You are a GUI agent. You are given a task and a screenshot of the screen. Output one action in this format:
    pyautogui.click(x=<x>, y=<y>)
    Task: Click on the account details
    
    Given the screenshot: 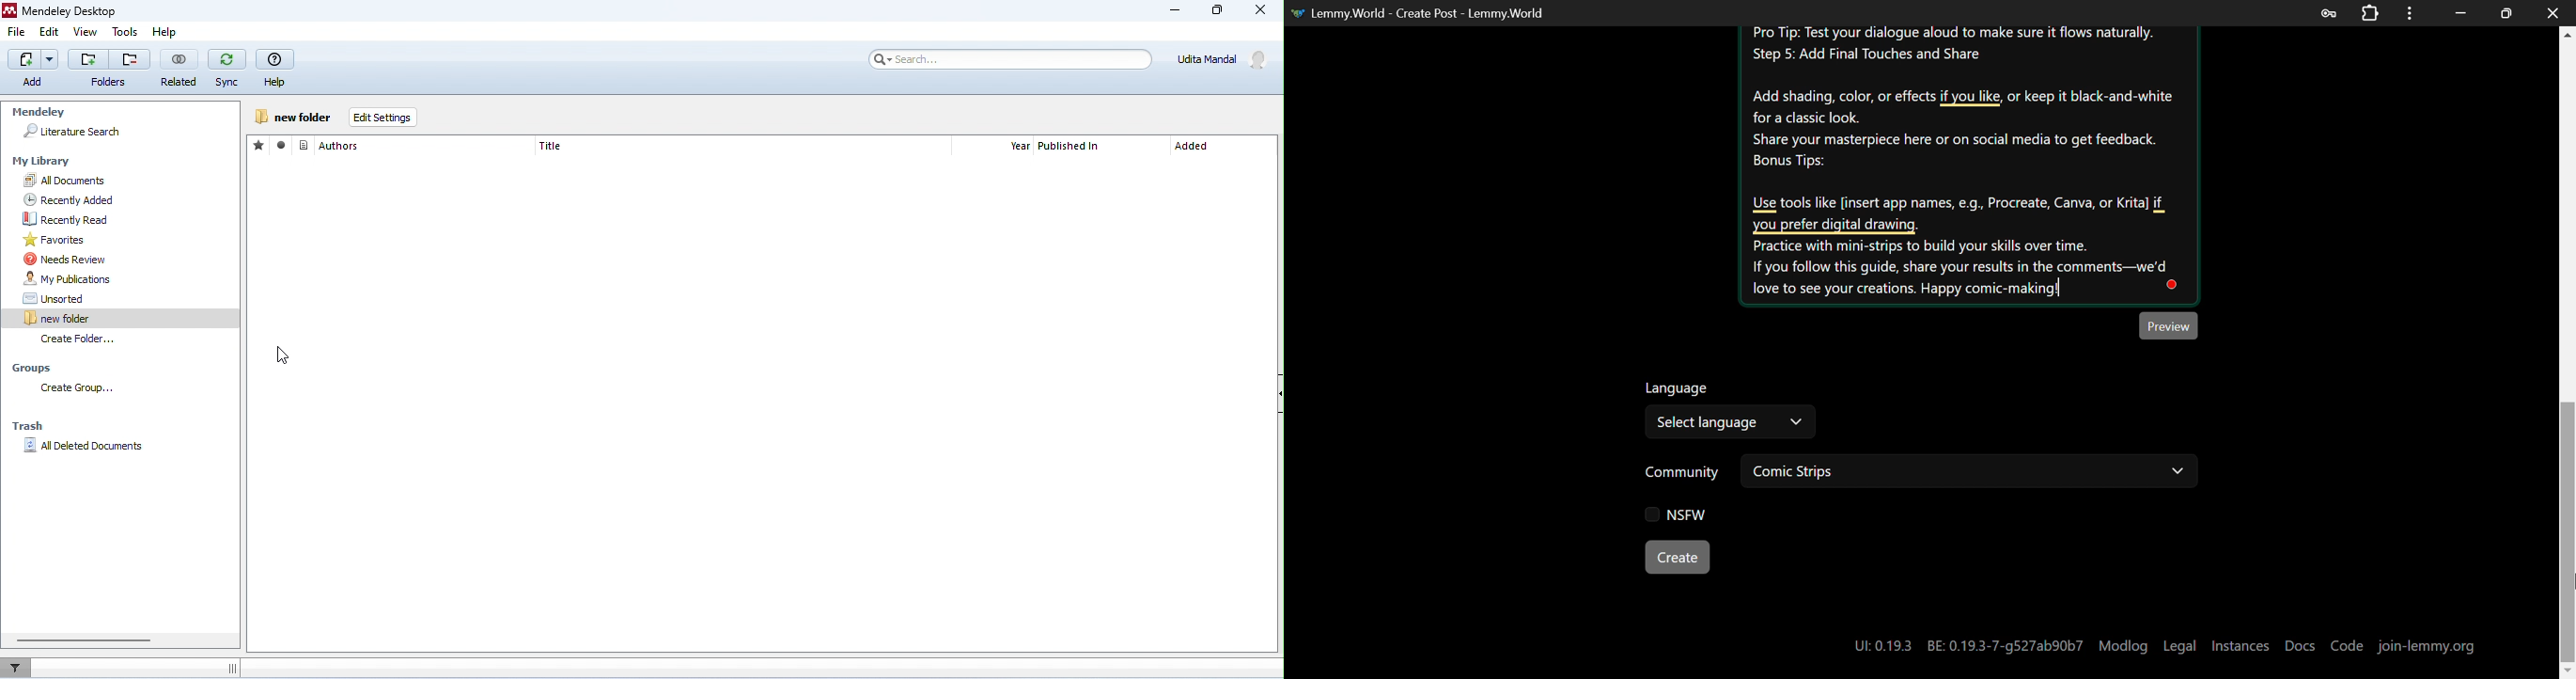 What is the action you would take?
    pyautogui.click(x=1226, y=59)
    